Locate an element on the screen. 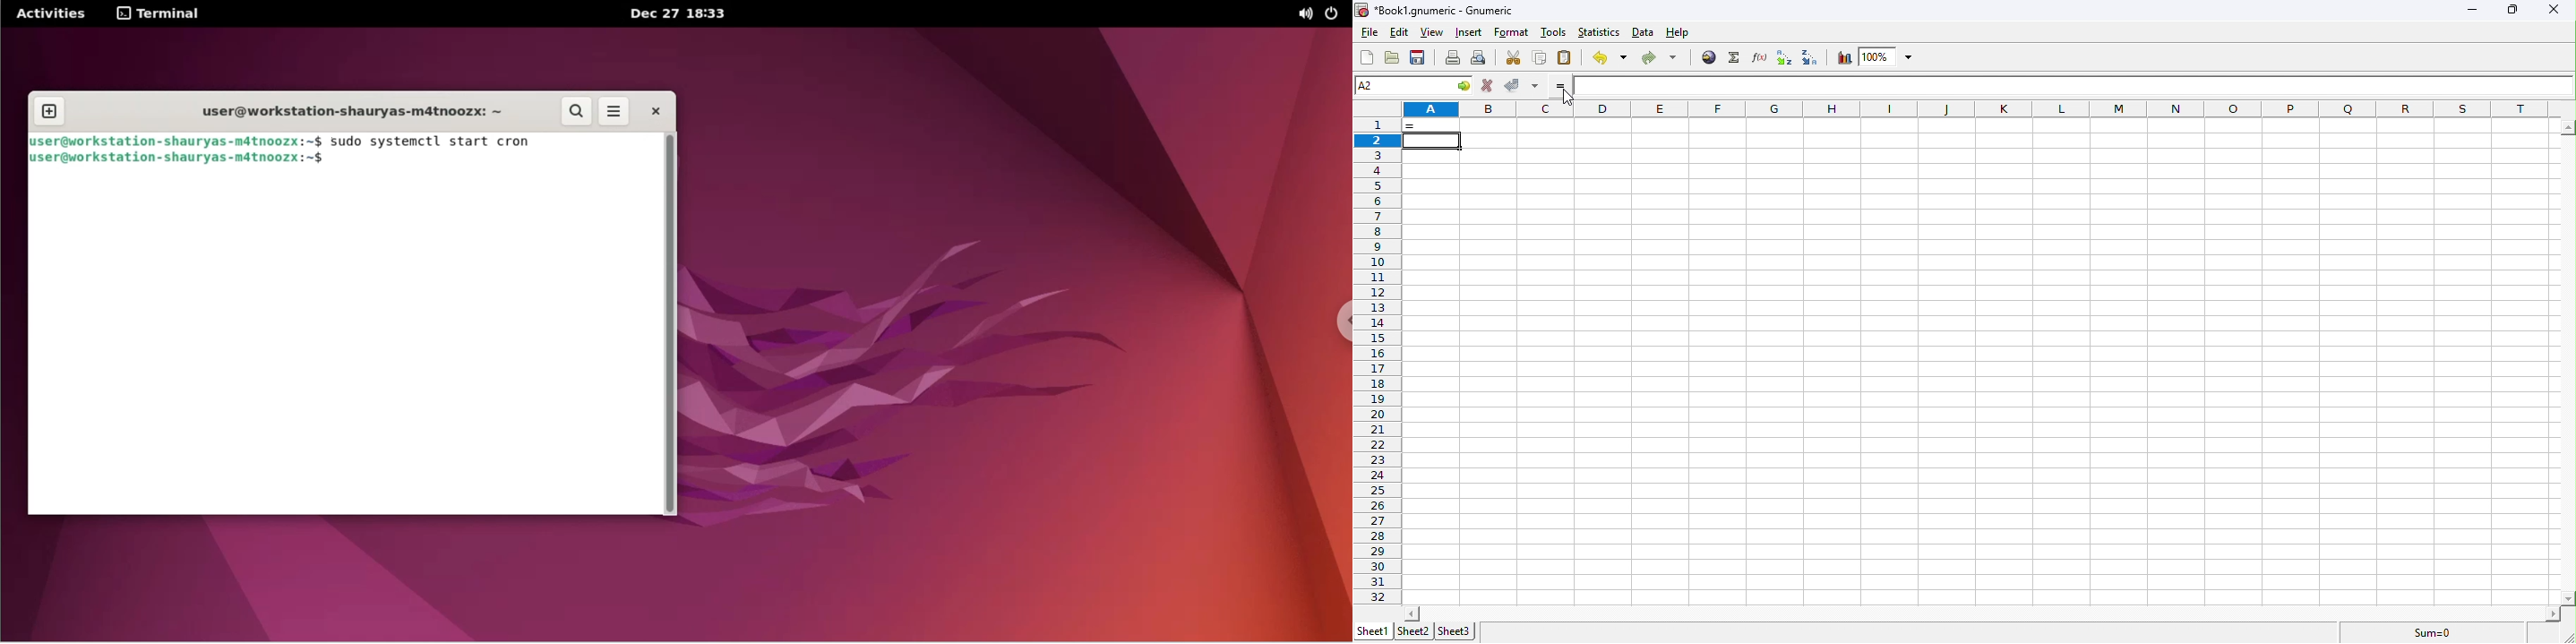 This screenshot has width=2576, height=644. reject is located at coordinates (1522, 85).